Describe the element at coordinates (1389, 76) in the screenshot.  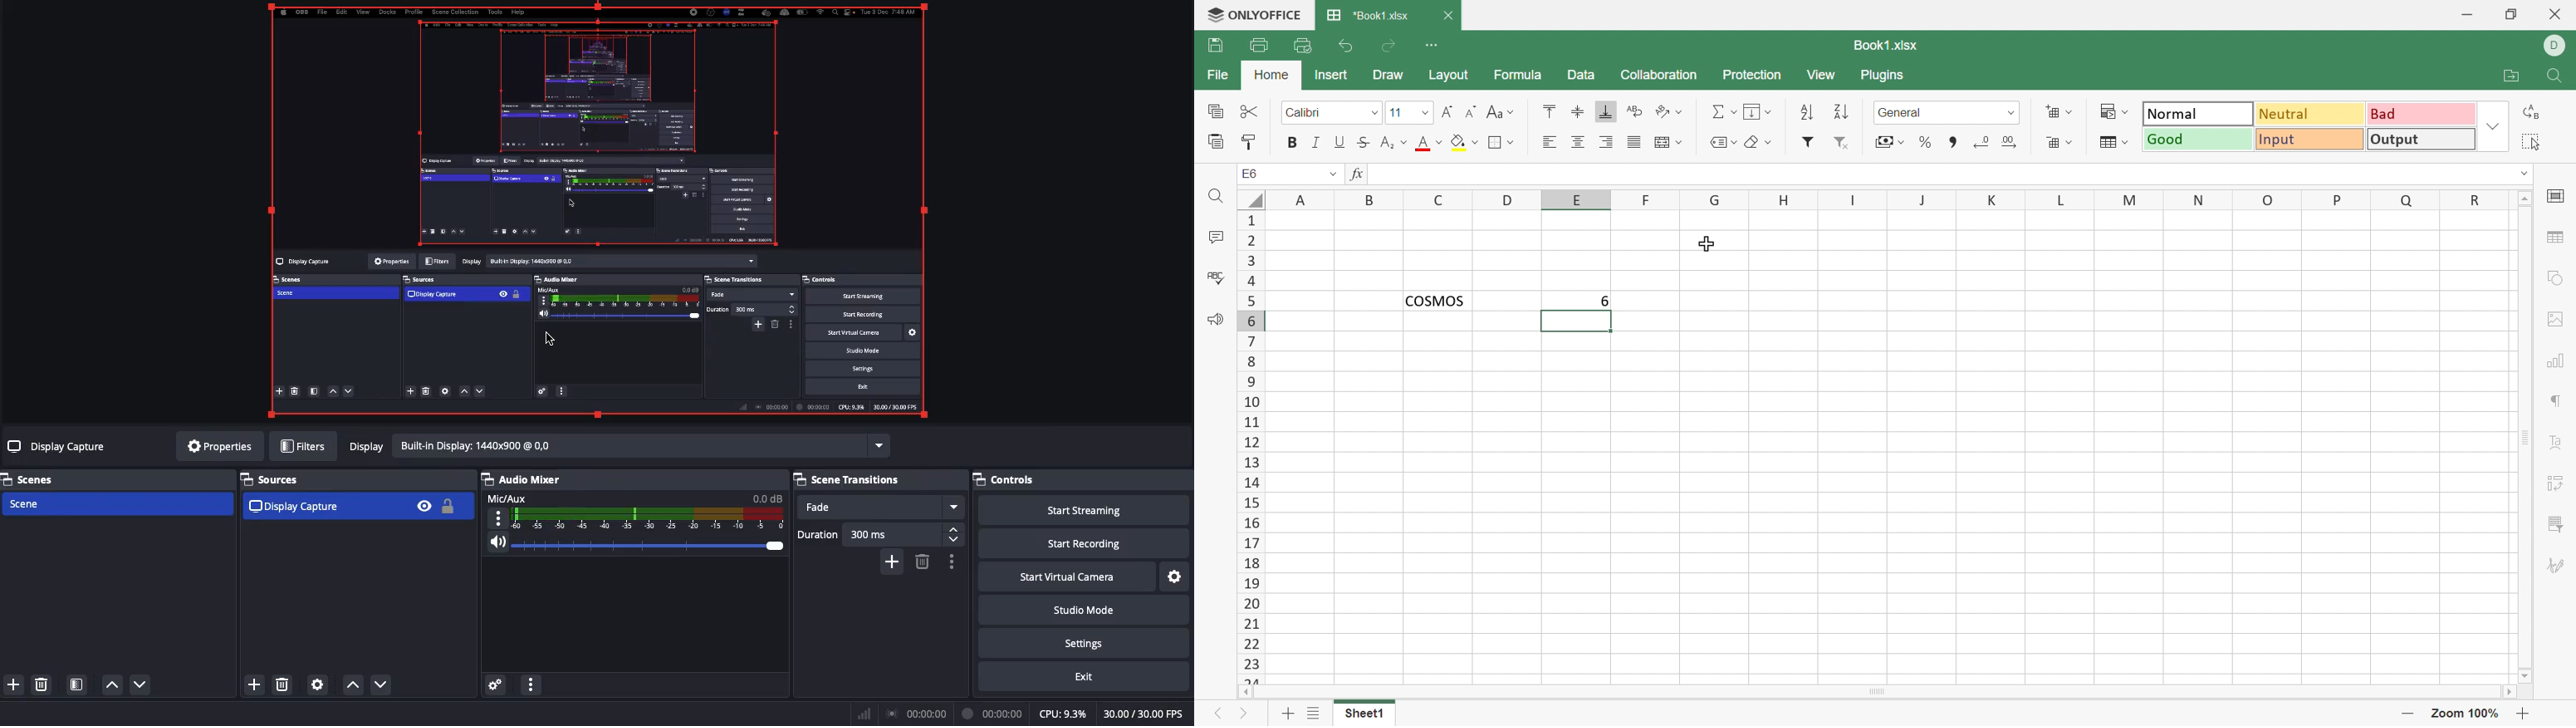
I see `Draw` at that location.